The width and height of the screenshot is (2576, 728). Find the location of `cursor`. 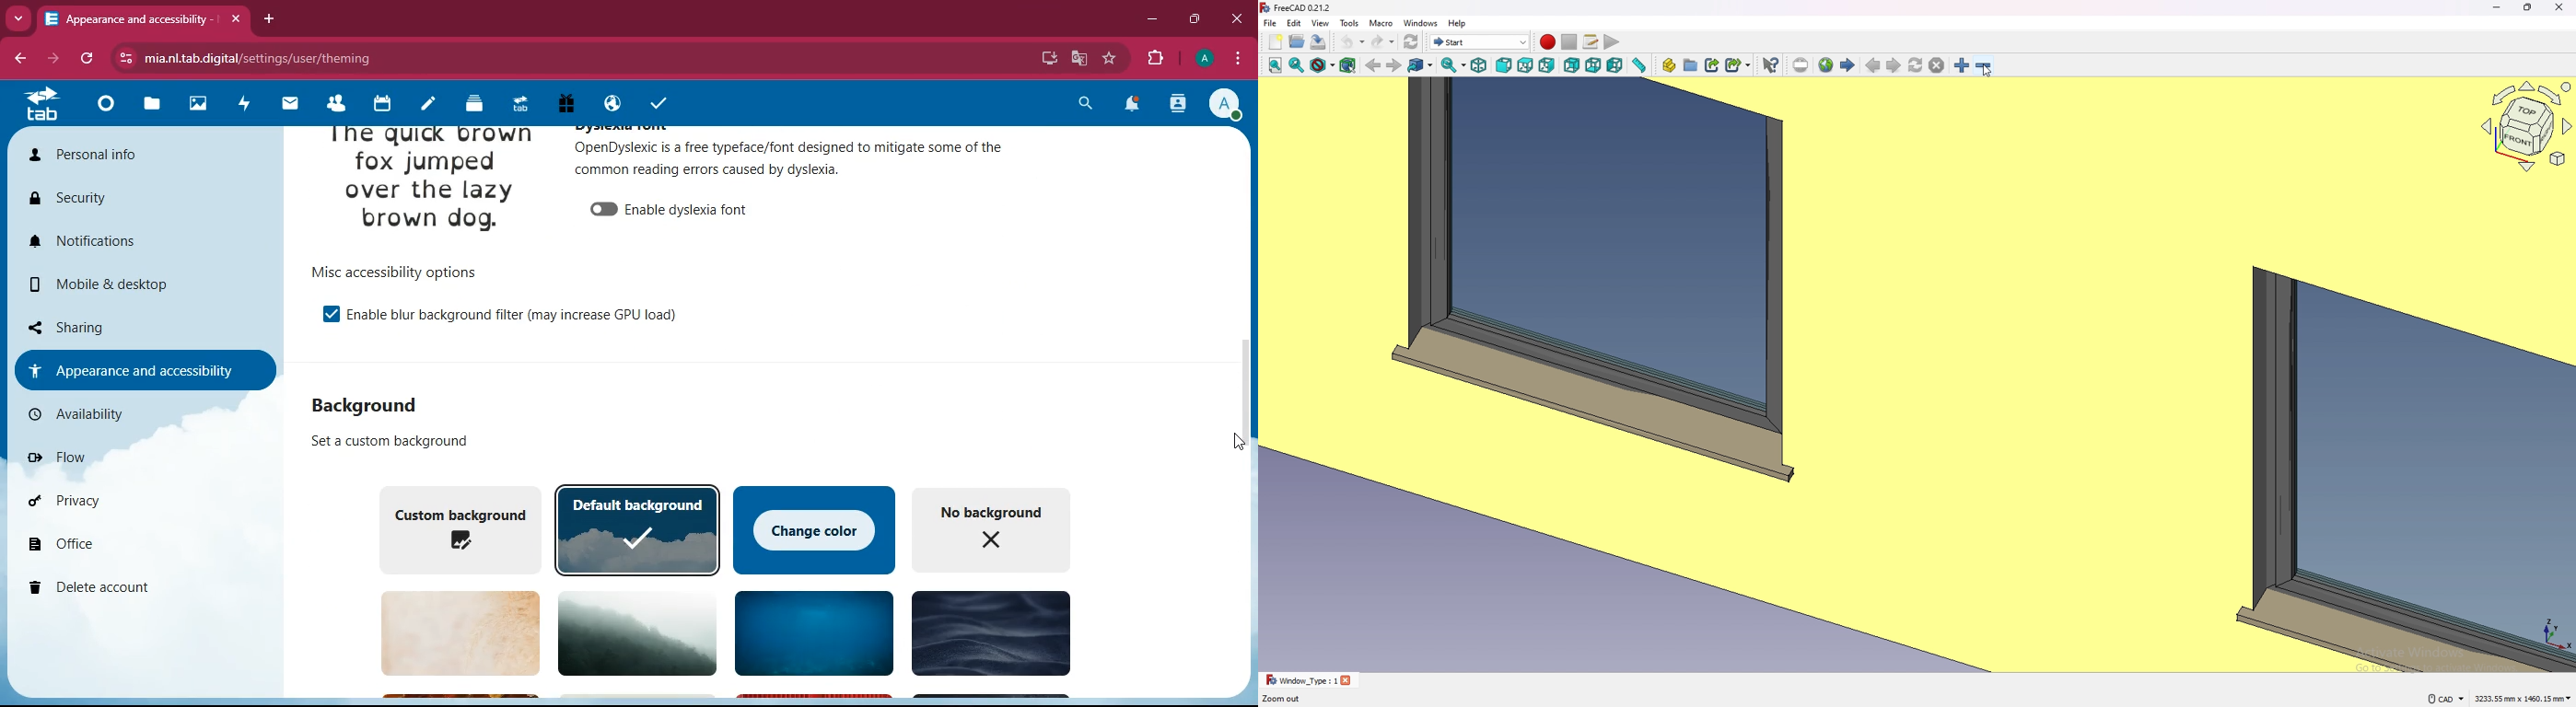

cursor is located at coordinates (1234, 439).